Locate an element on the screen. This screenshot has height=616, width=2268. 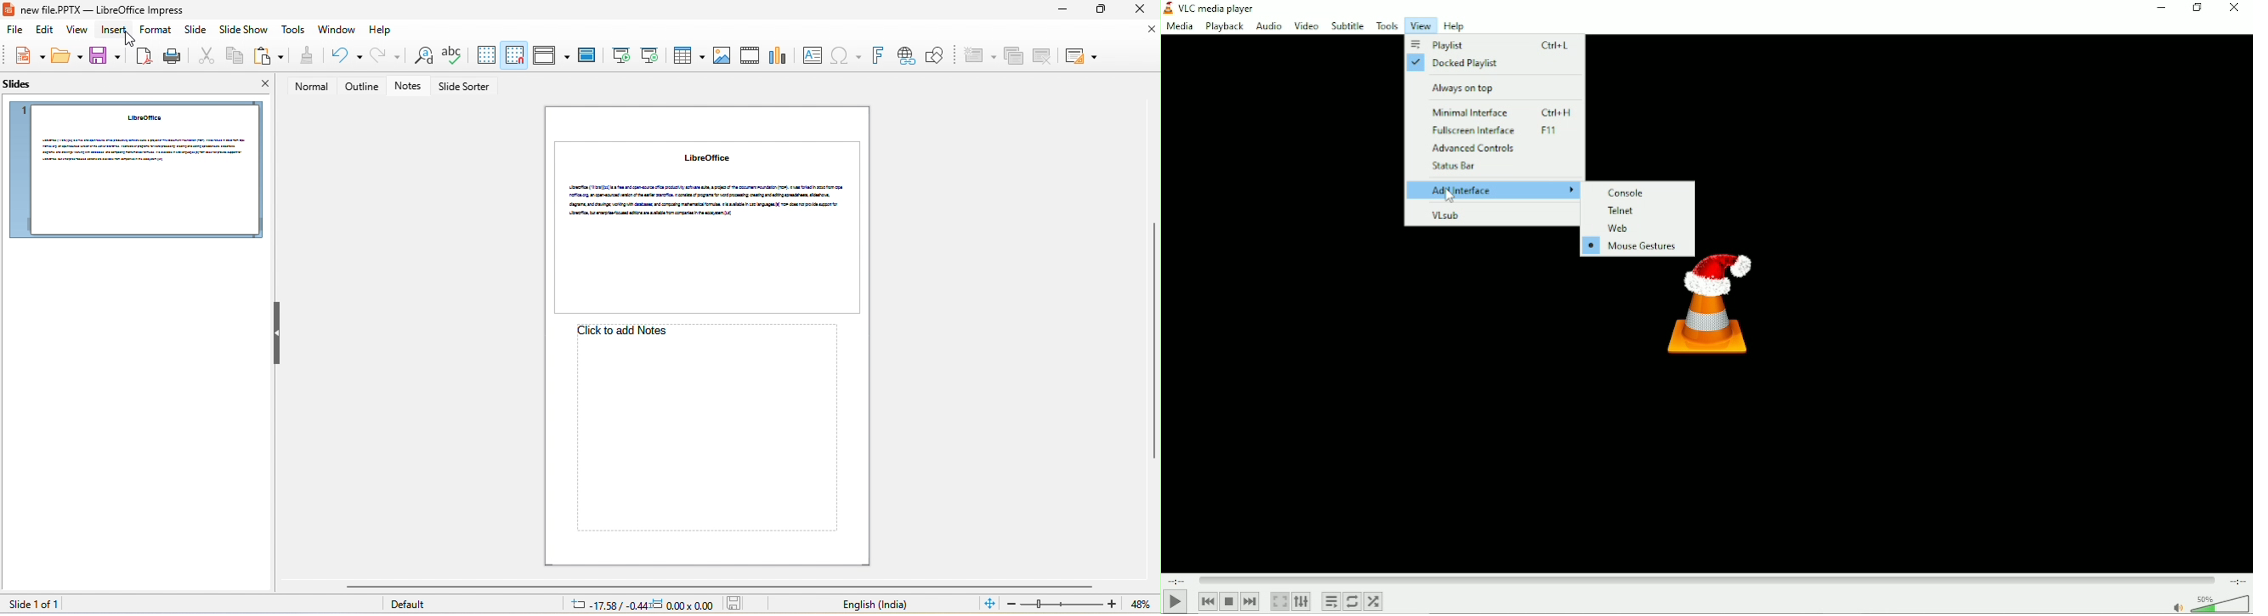
slide 1 is located at coordinates (134, 170).